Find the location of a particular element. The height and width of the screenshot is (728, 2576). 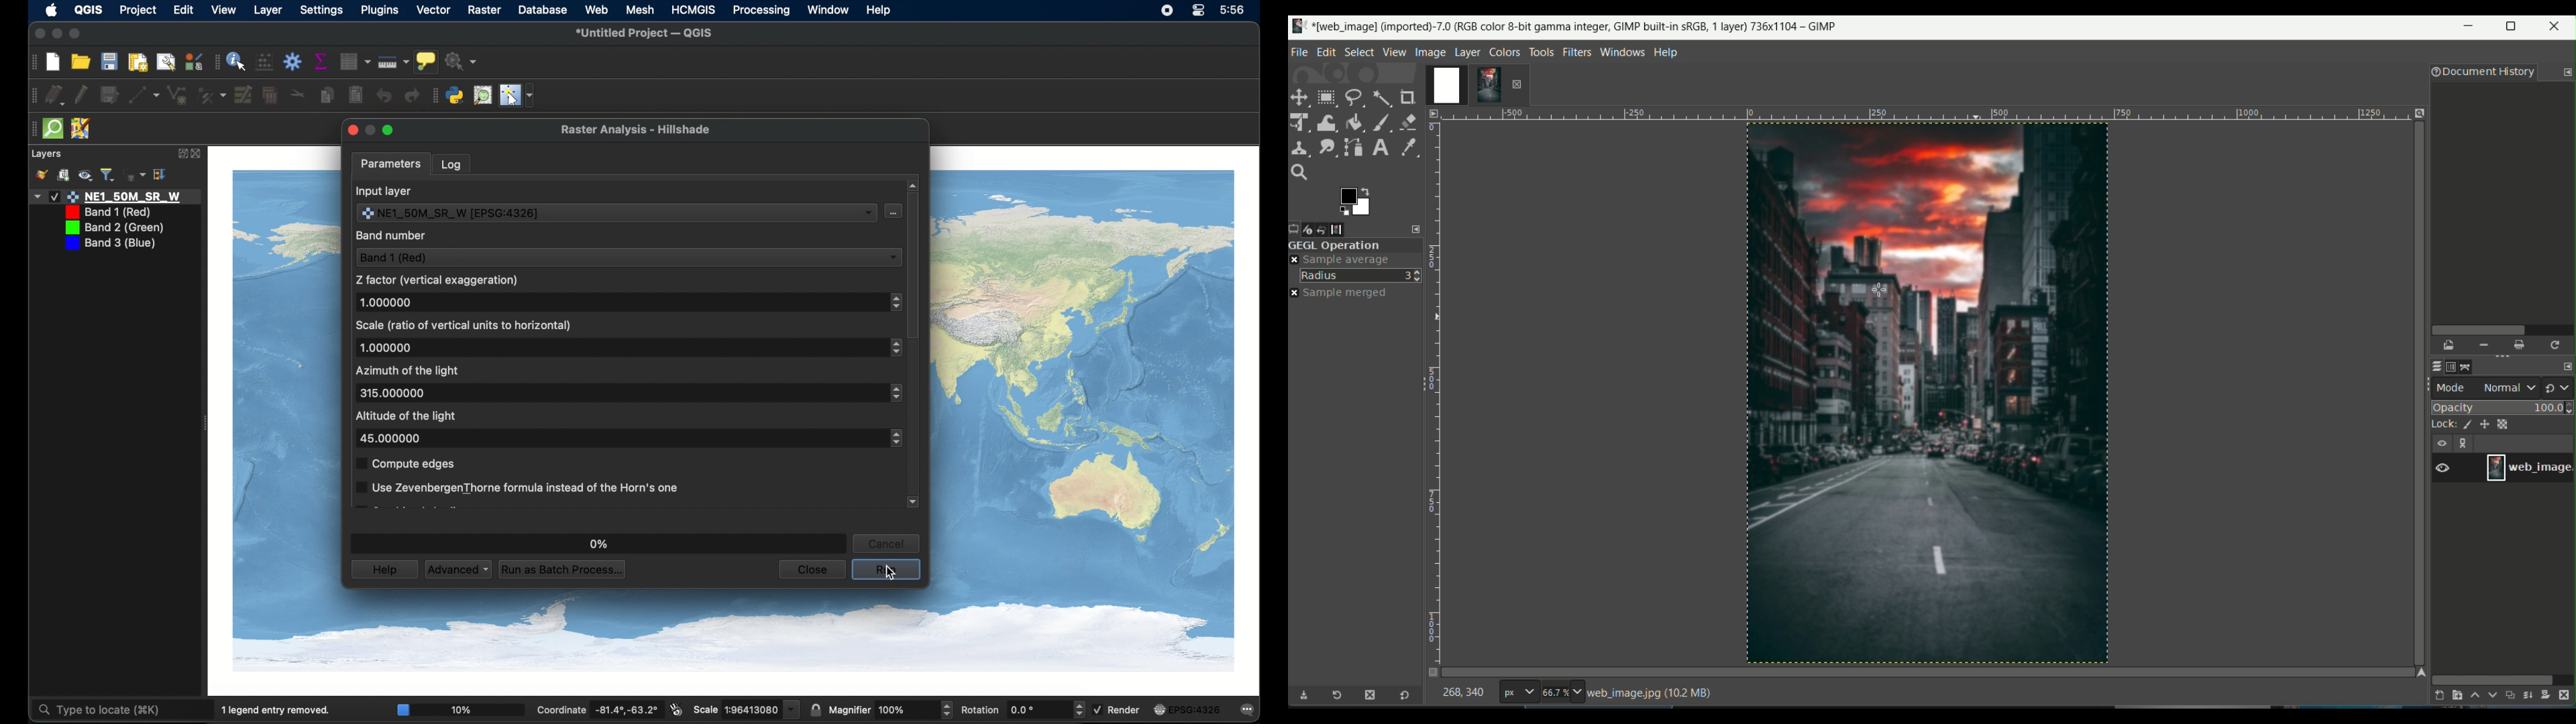

layers tab is located at coordinates (1469, 51).